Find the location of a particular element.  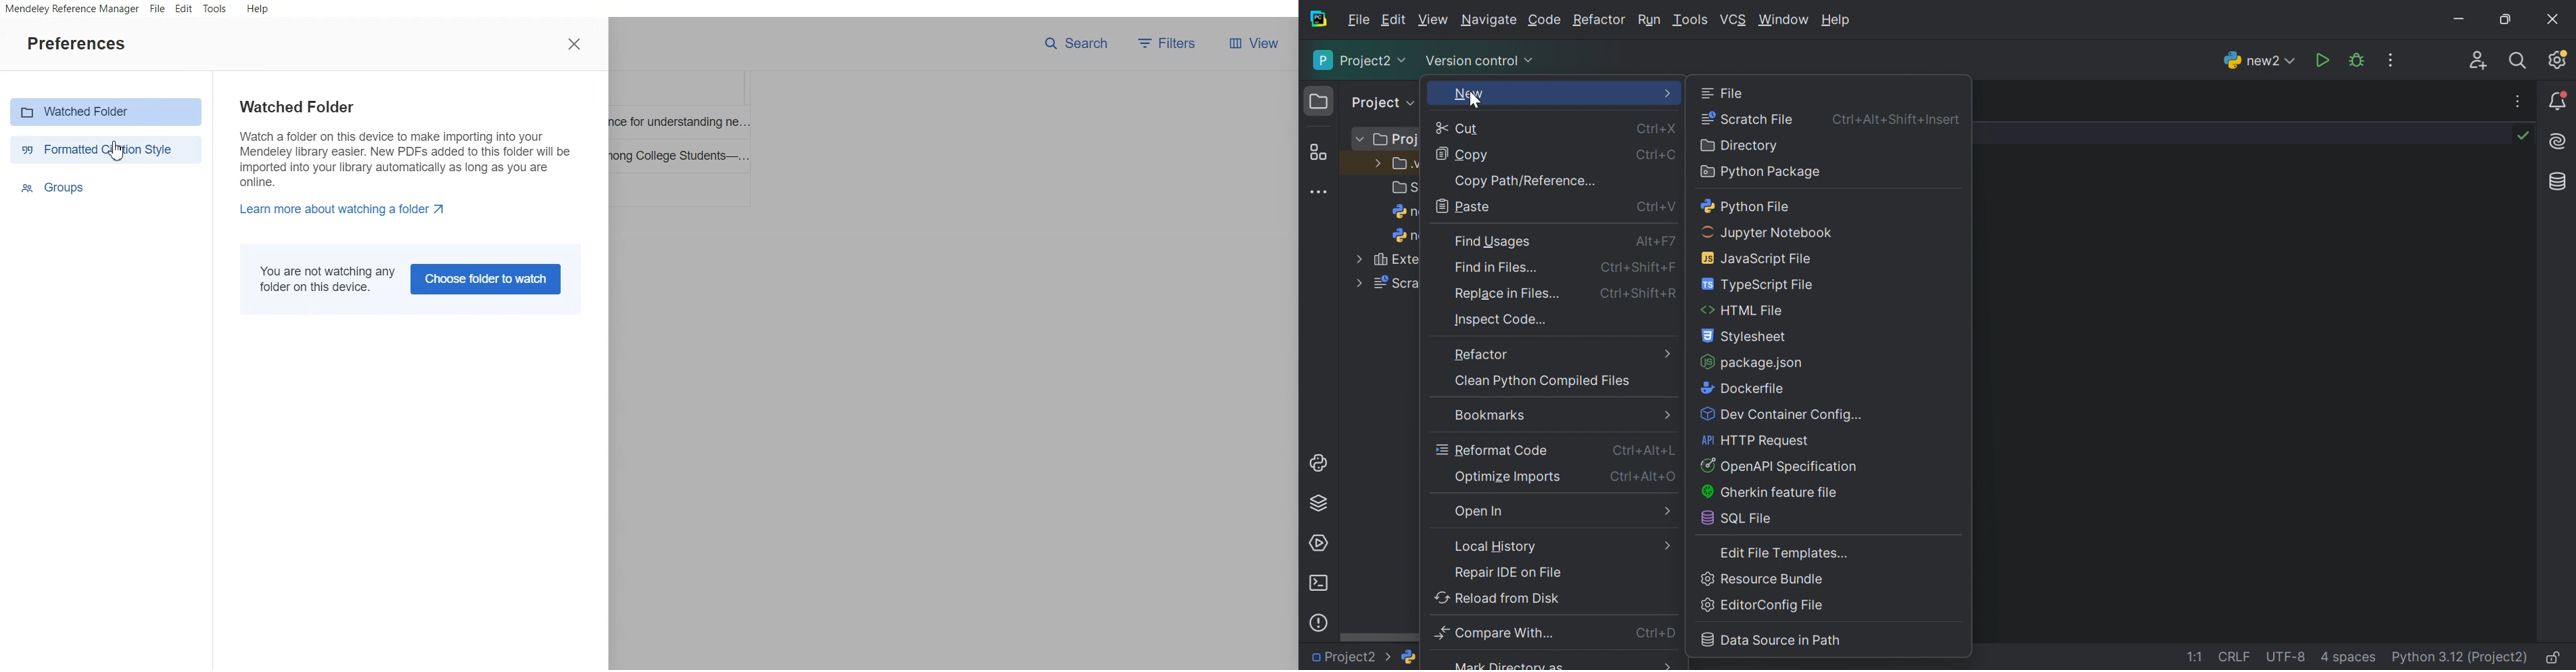

Alt+F7 is located at coordinates (1658, 242).